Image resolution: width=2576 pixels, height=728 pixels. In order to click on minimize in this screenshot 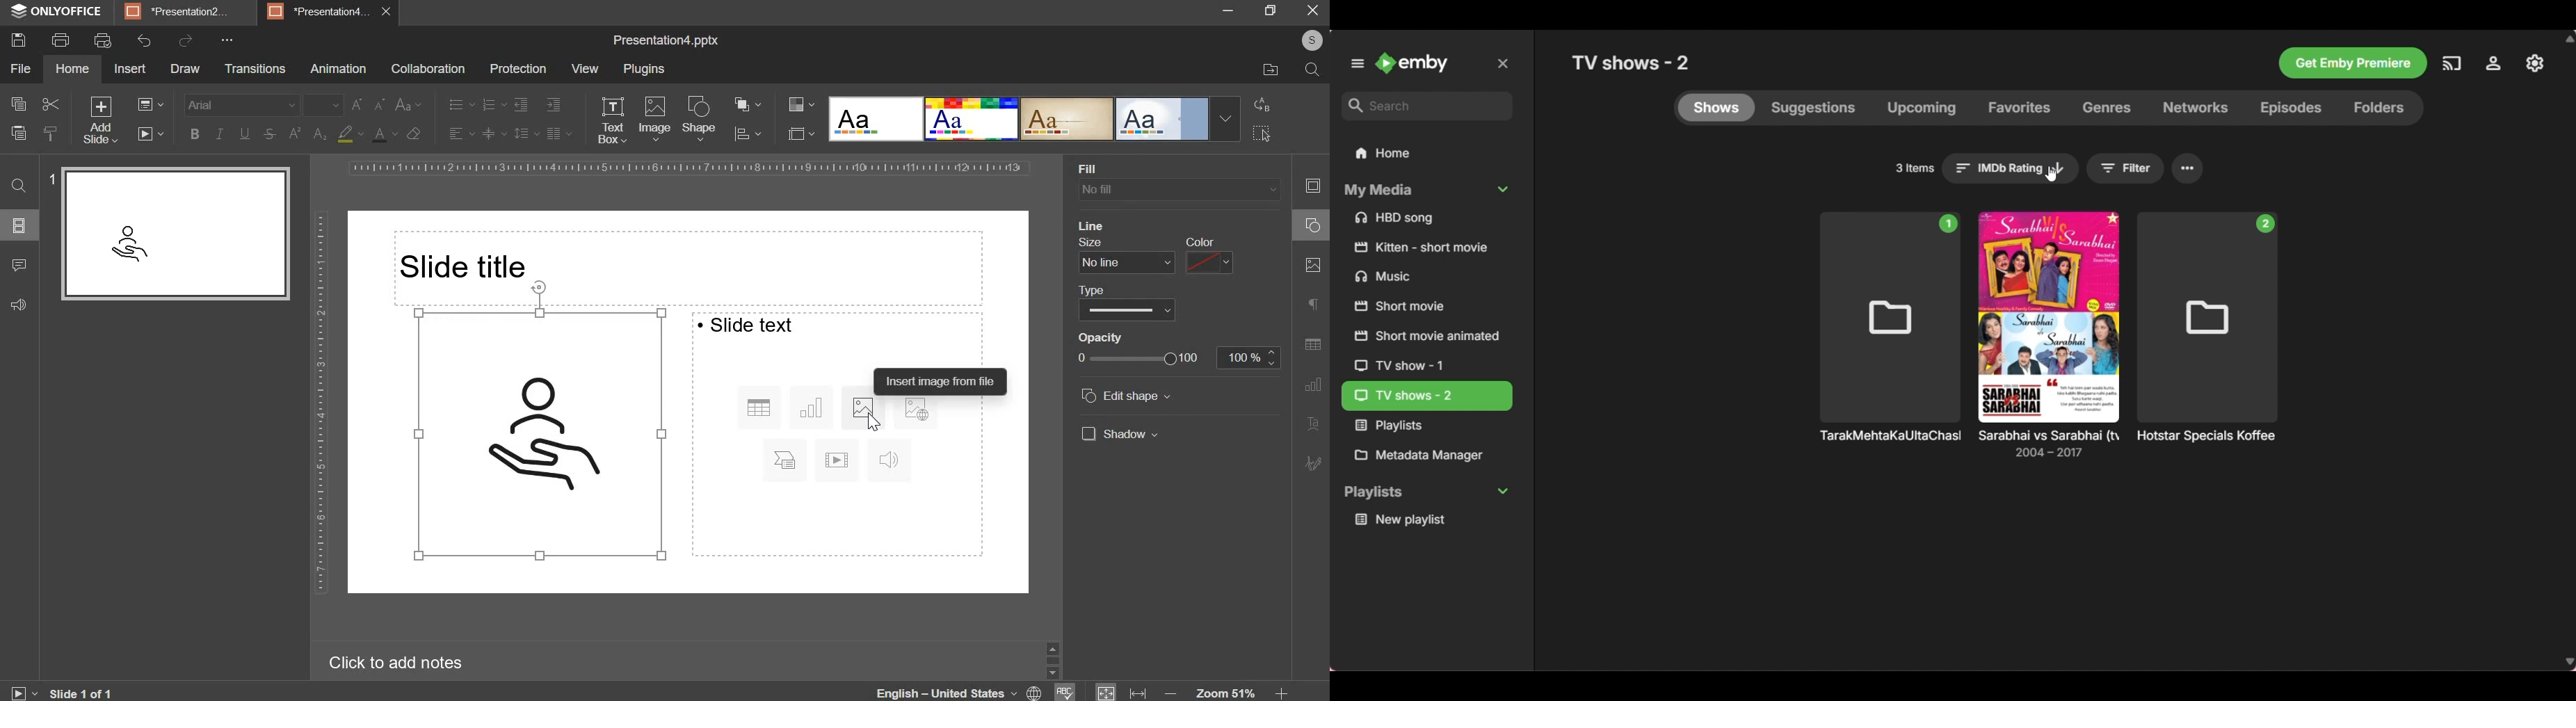, I will do `click(1229, 12)`.